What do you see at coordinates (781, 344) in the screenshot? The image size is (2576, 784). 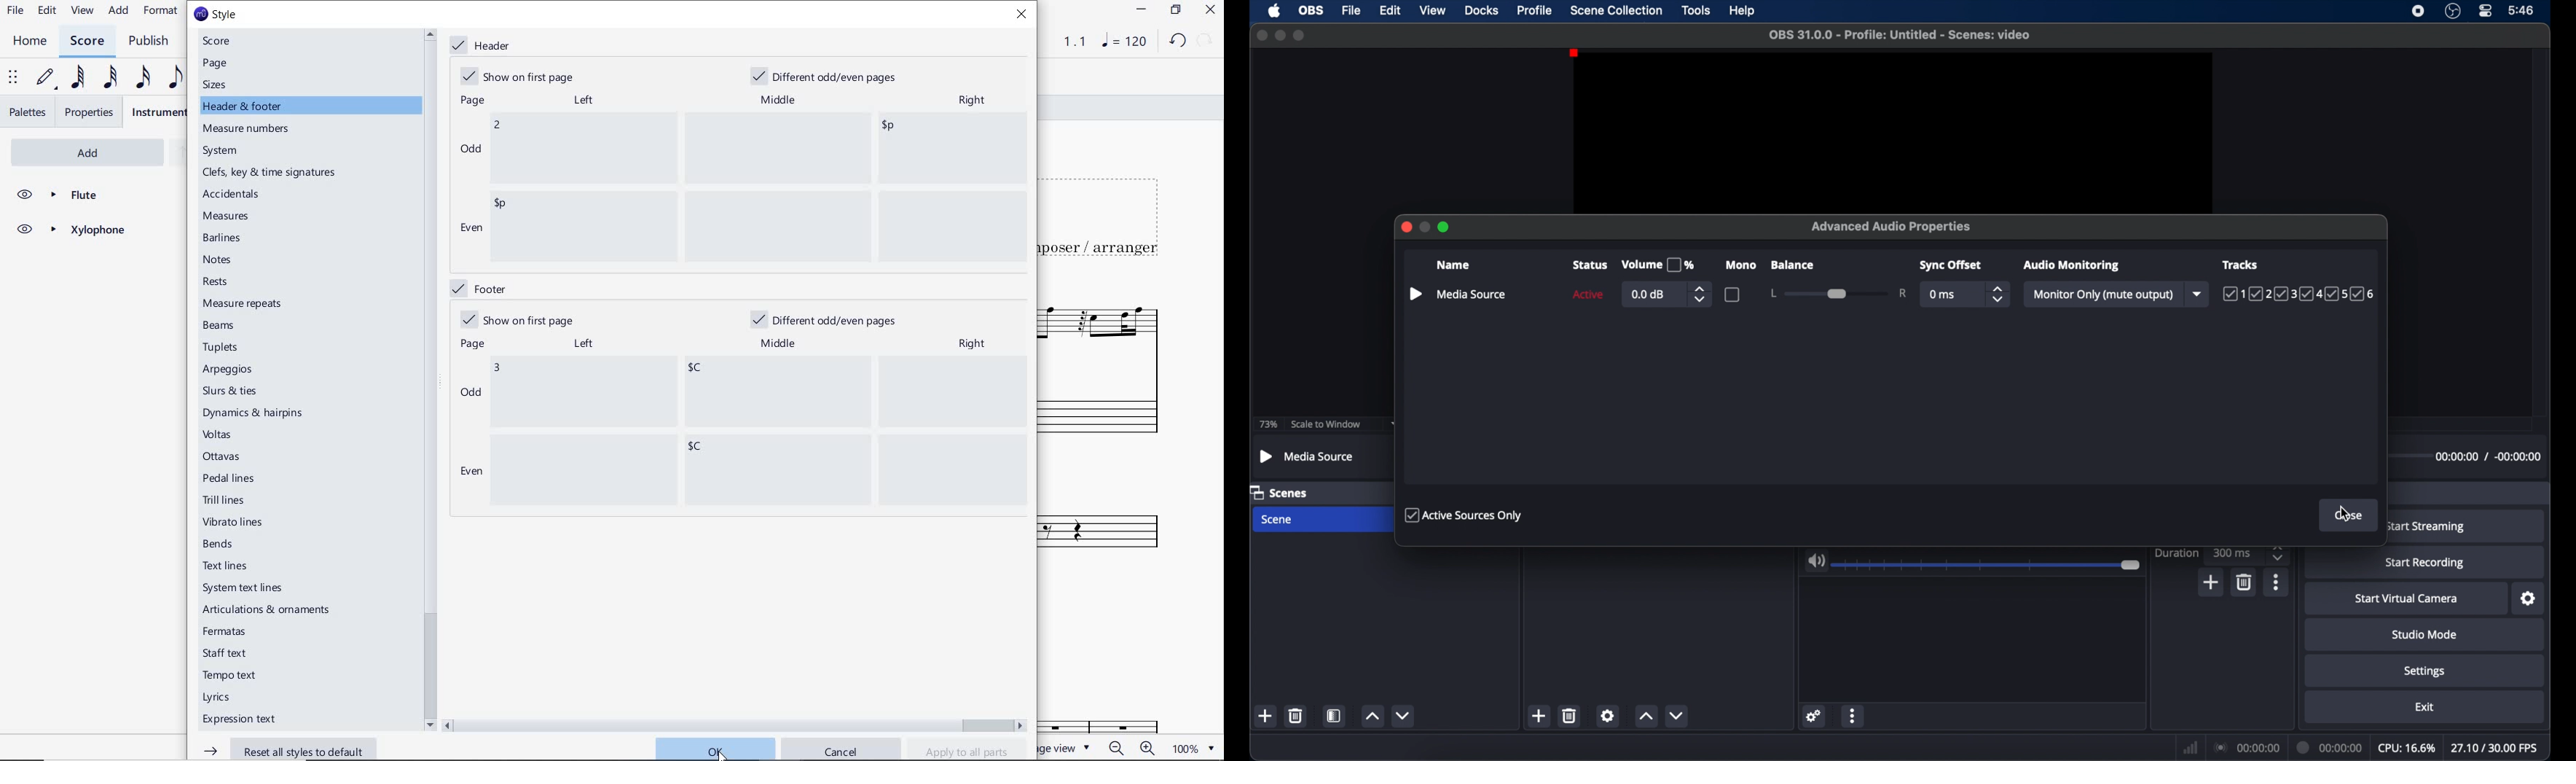 I see `middle` at bounding box center [781, 344].